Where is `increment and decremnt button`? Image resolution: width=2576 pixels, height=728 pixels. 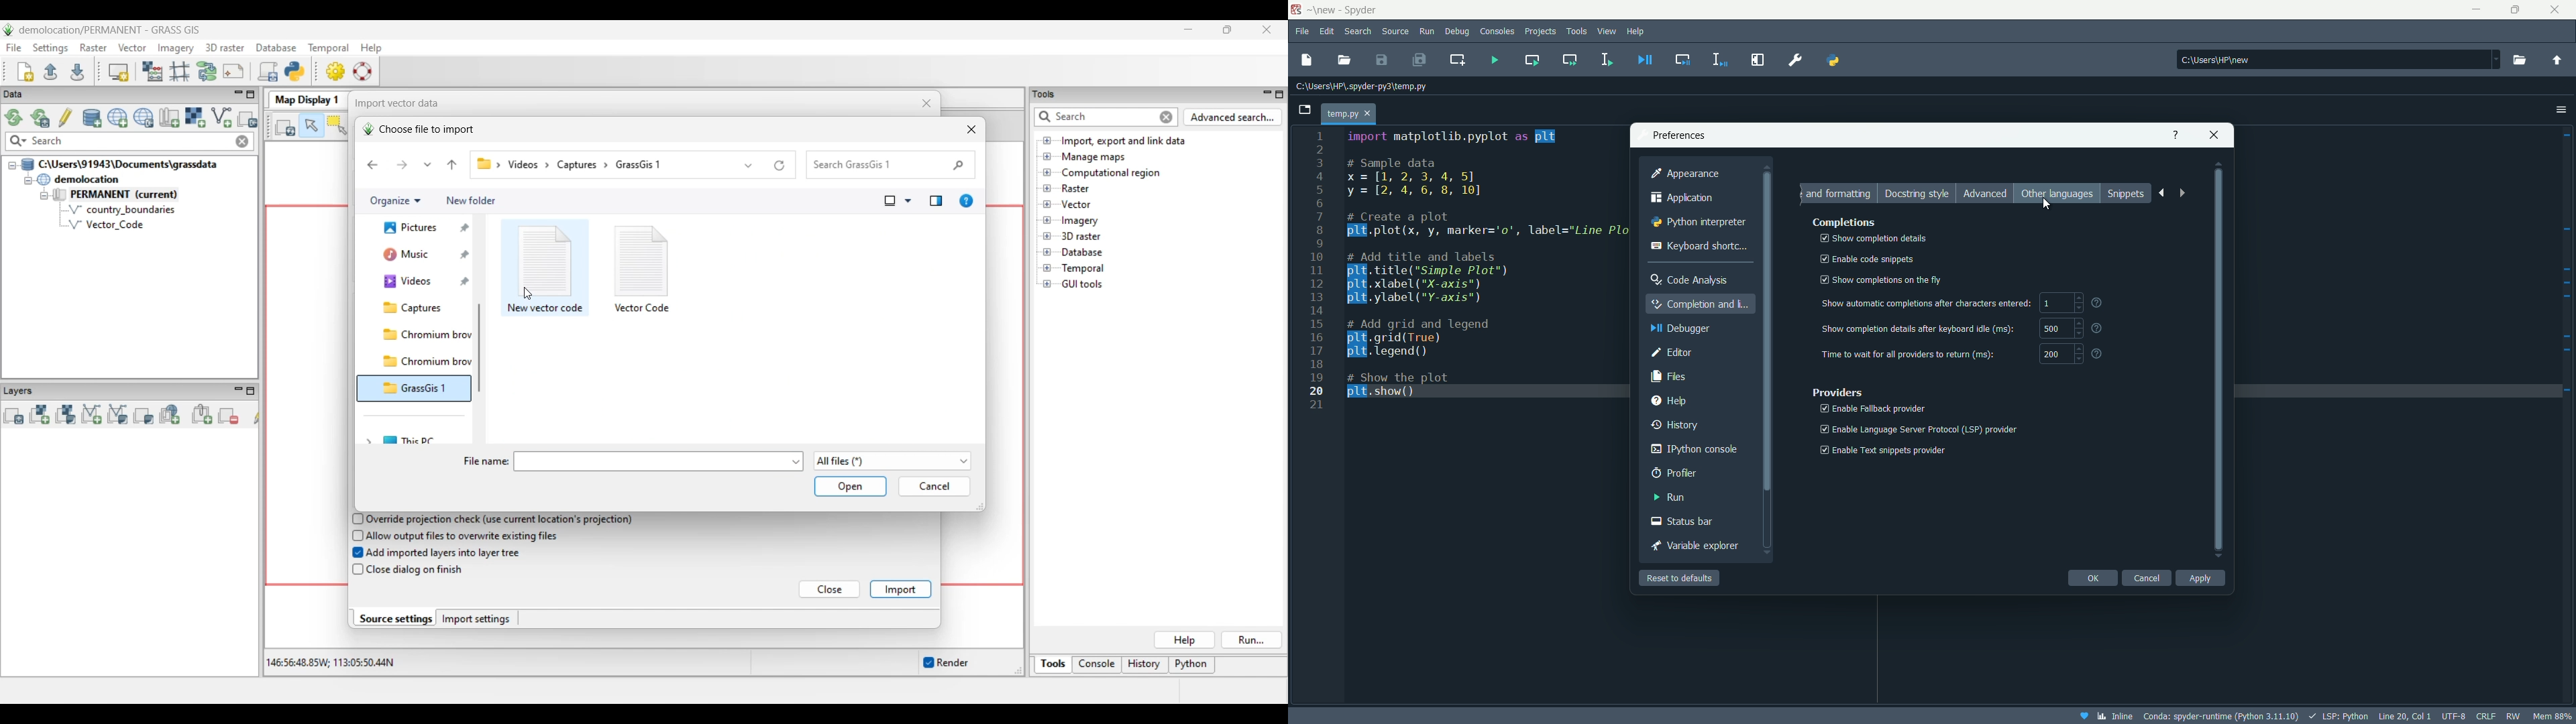 increment and decremnt button is located at coordinates (2079, 355).